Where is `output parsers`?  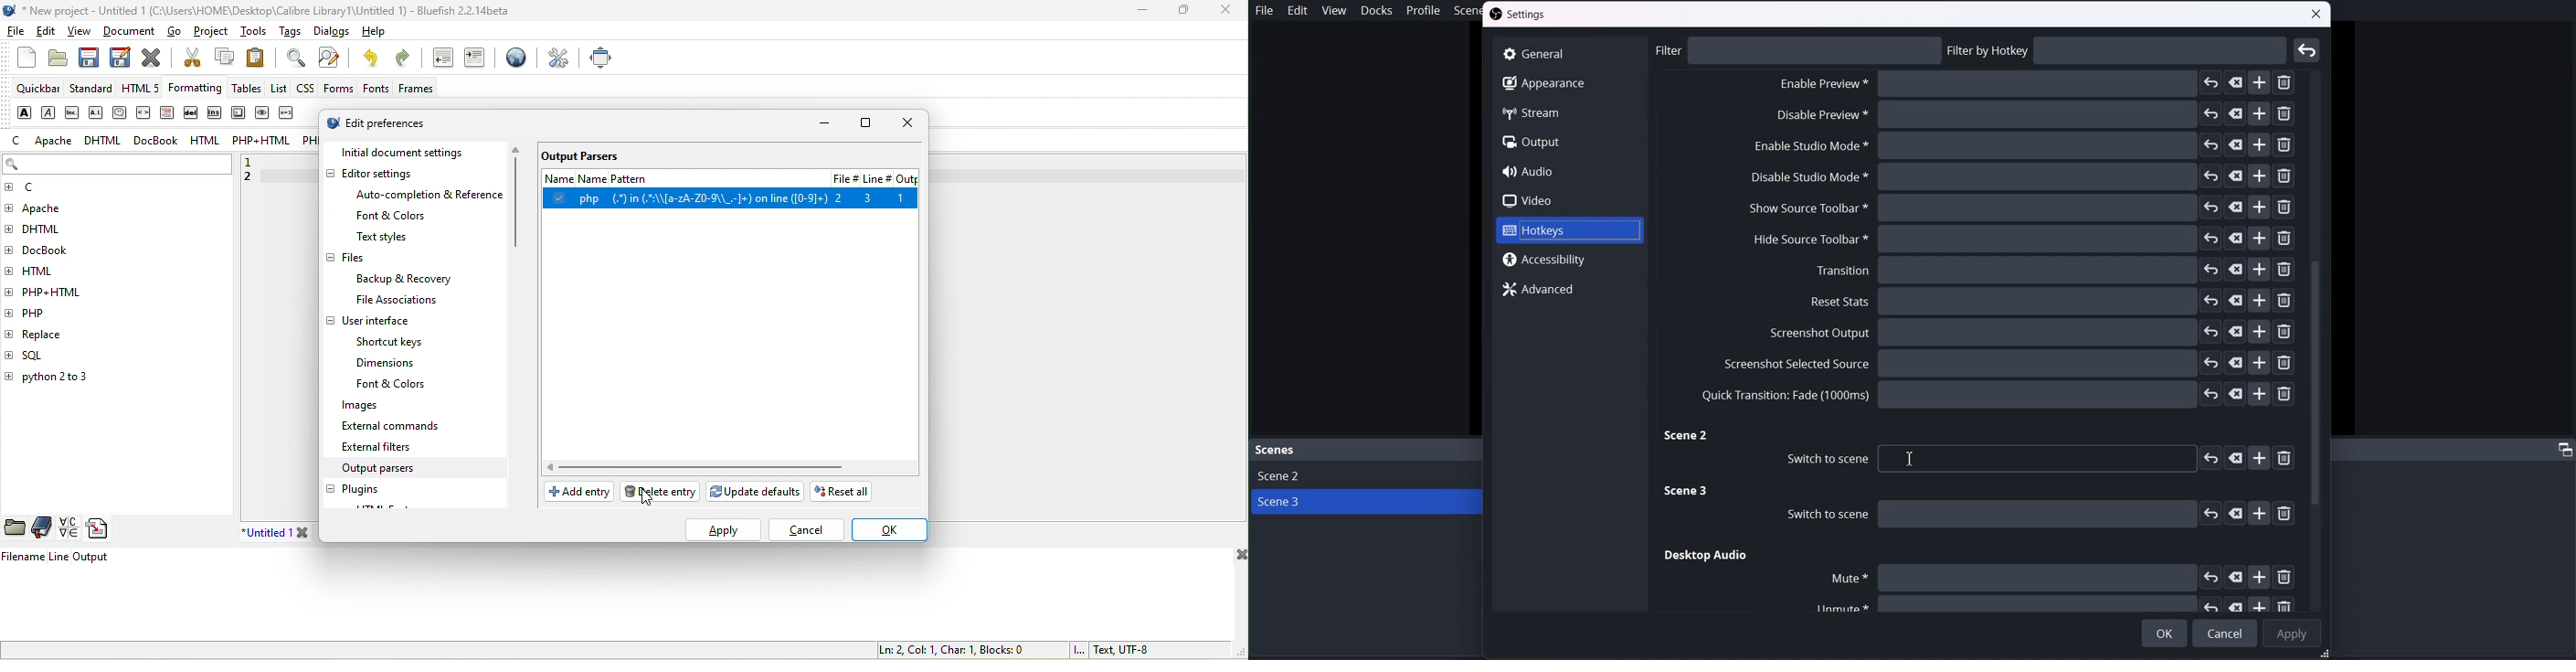 output parsers is located at coordinates (395, 470).